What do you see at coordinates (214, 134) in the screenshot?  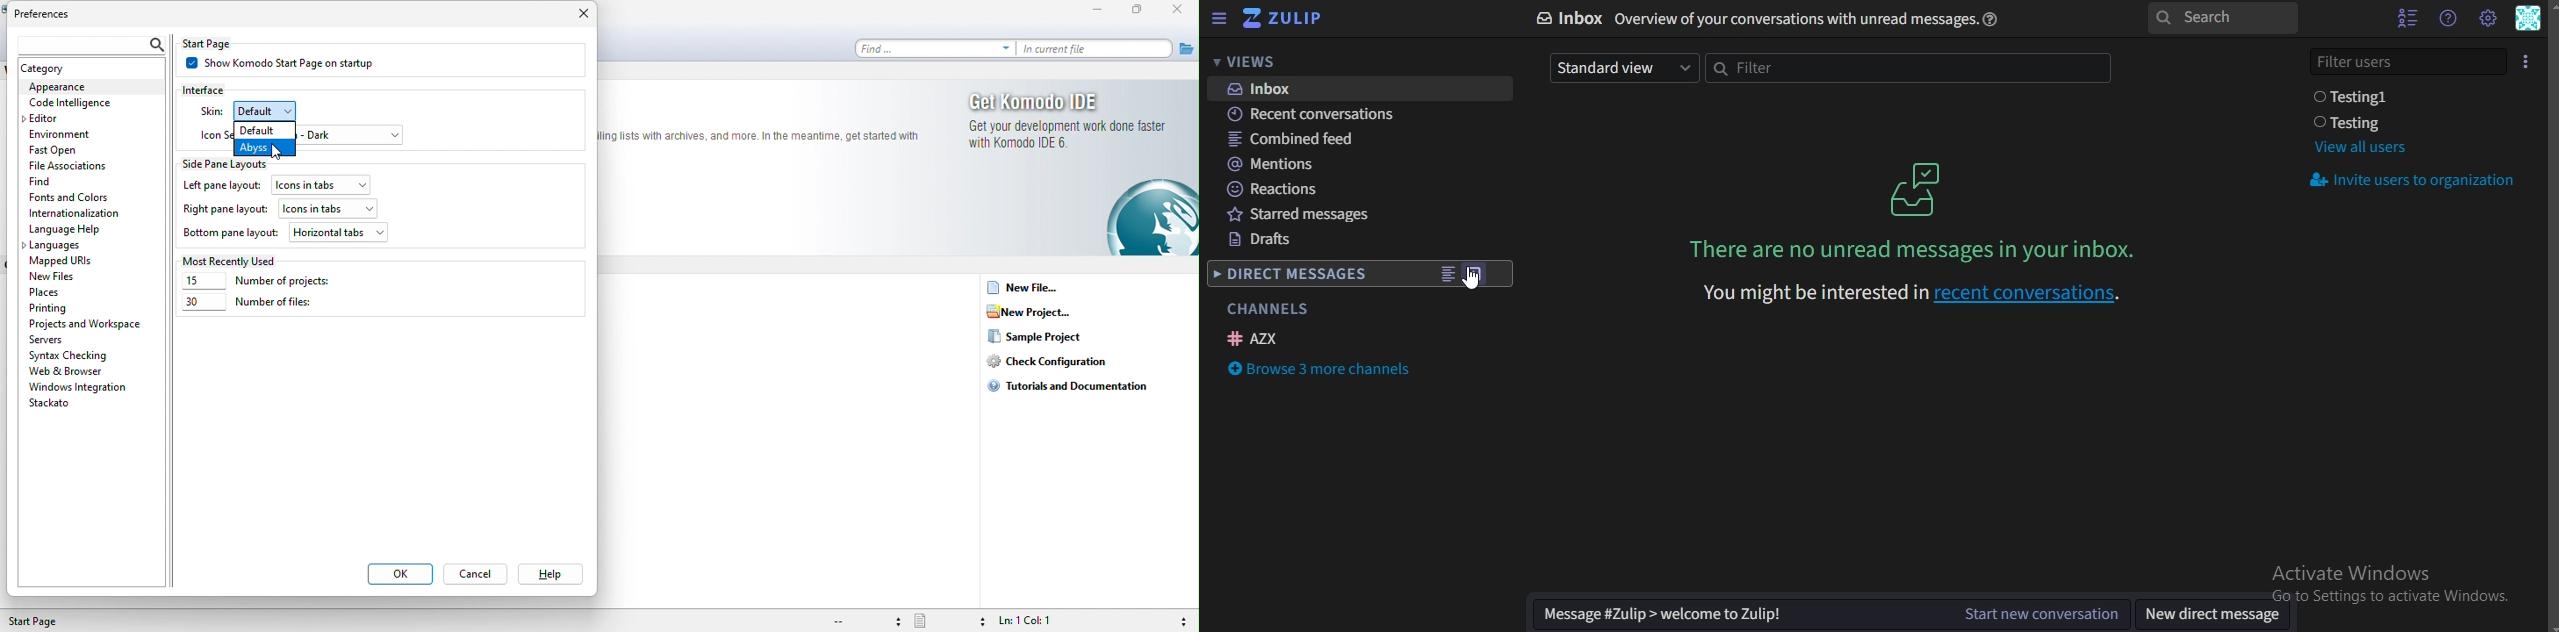 I see `icon` at bounding box center [214, 134].